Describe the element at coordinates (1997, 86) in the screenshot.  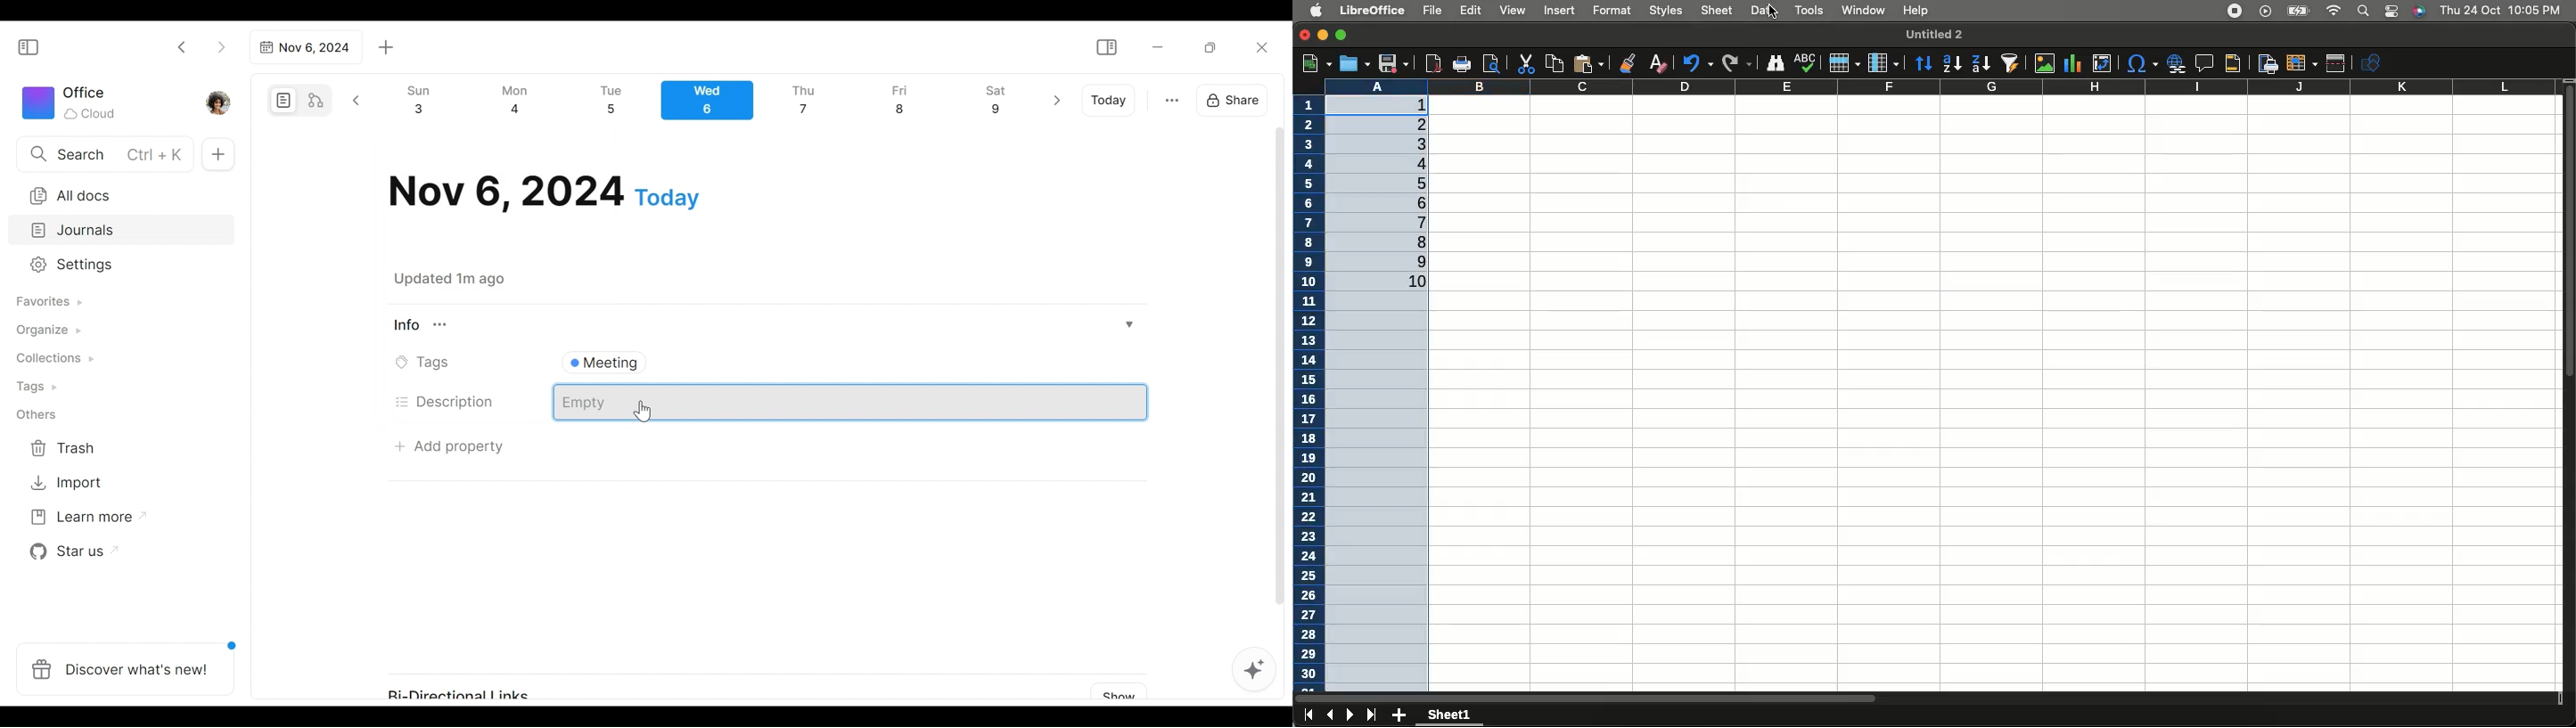
I see `Column` at that location.